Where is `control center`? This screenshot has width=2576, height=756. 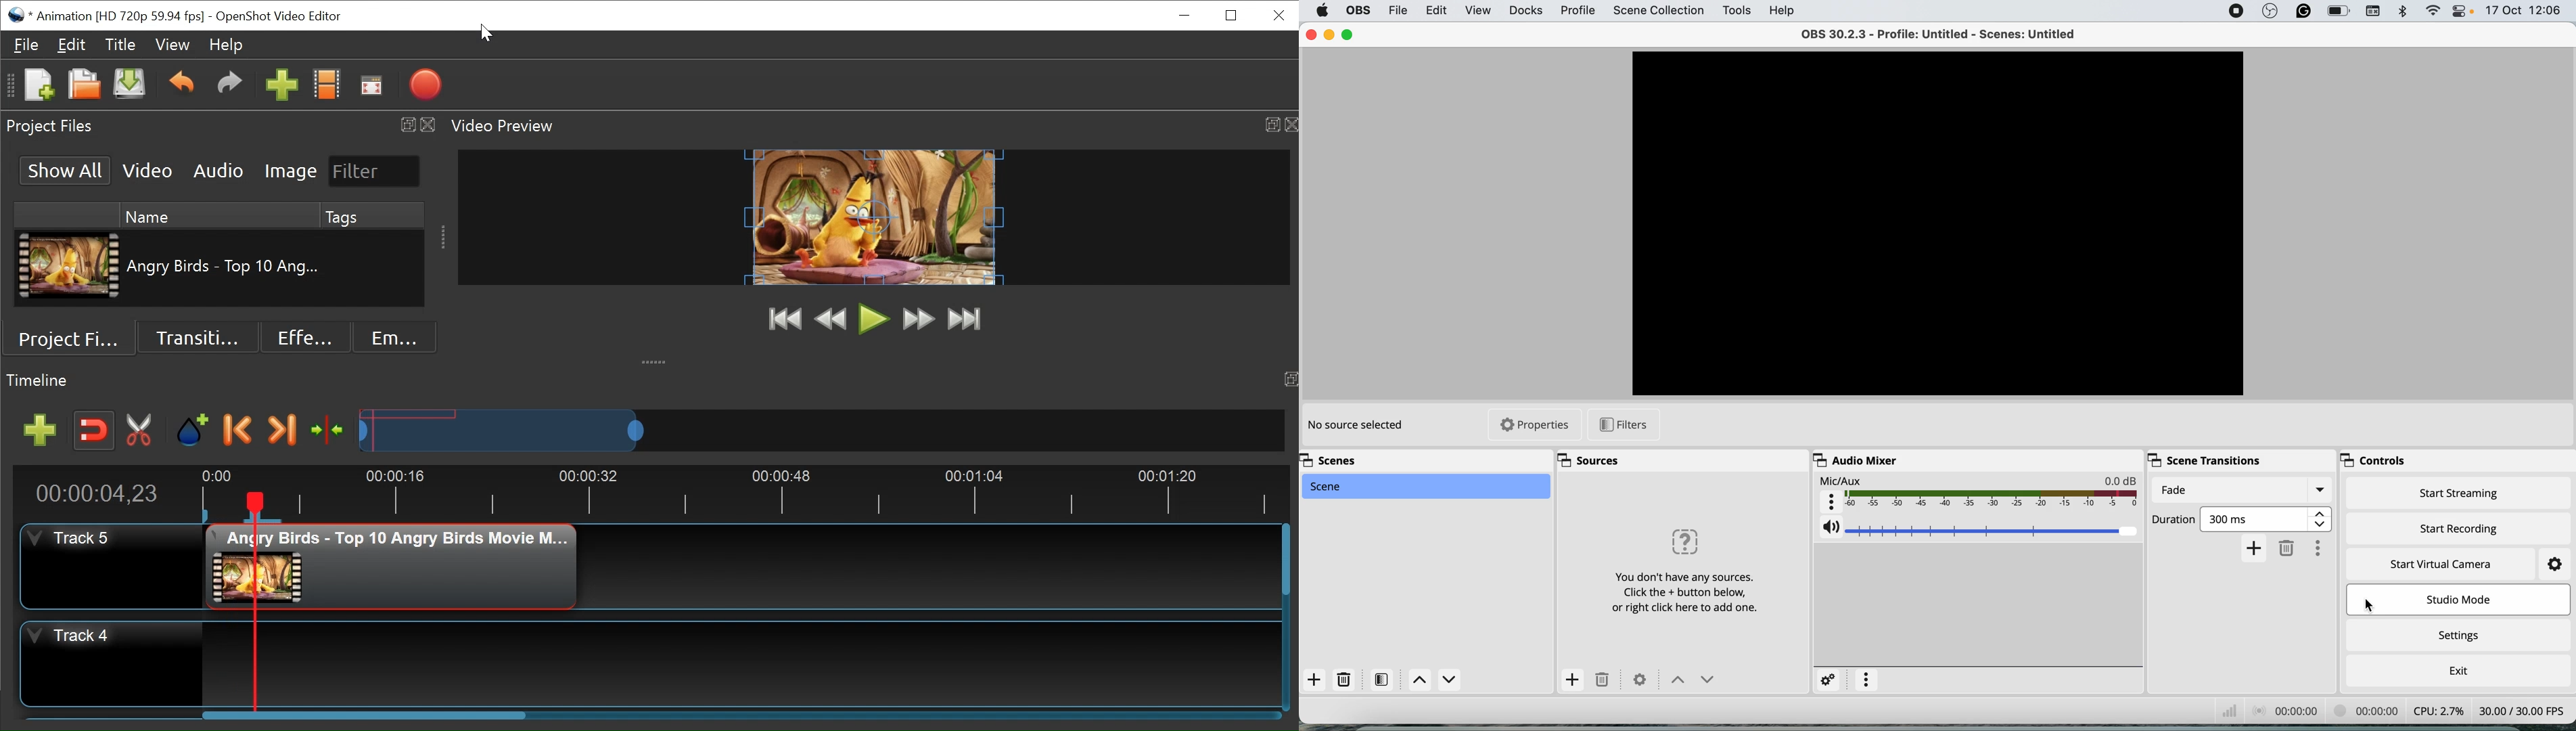
control center is located at coordinates (2461, 11).